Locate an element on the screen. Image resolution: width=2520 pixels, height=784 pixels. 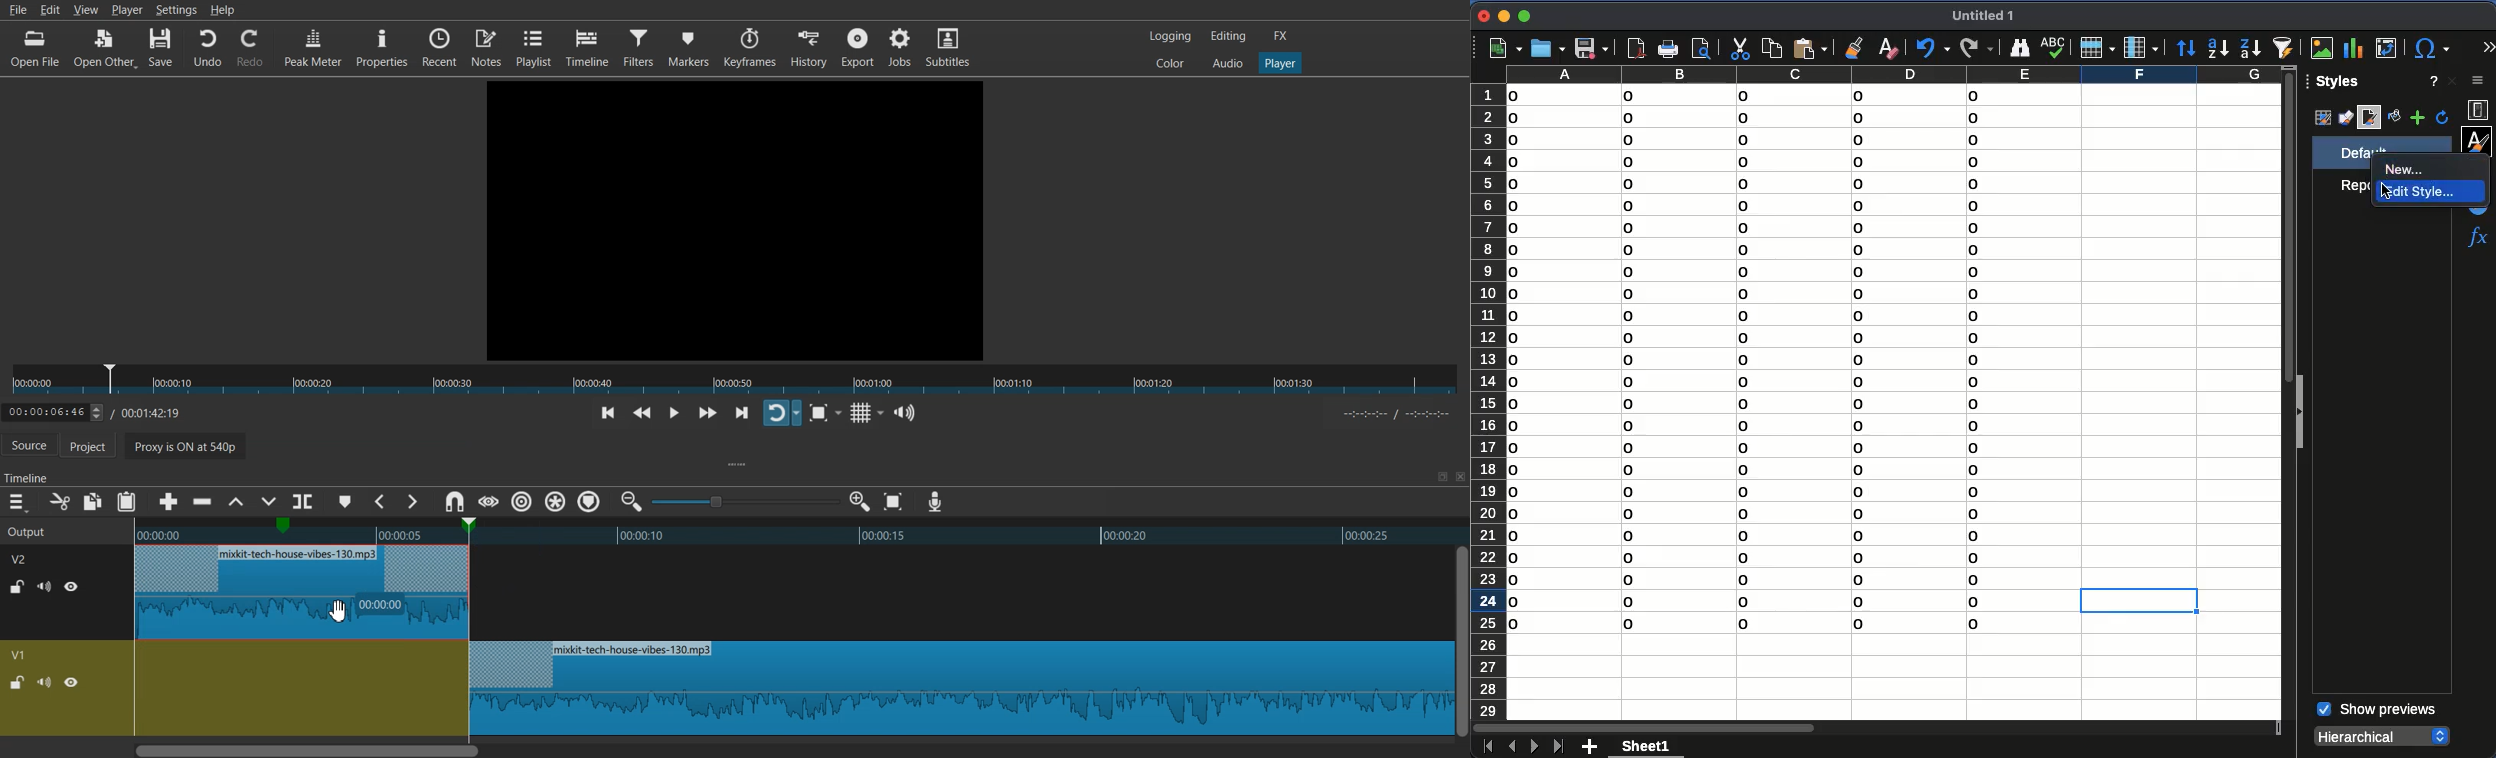
previous sheet is located at coordinates (1510, 747).